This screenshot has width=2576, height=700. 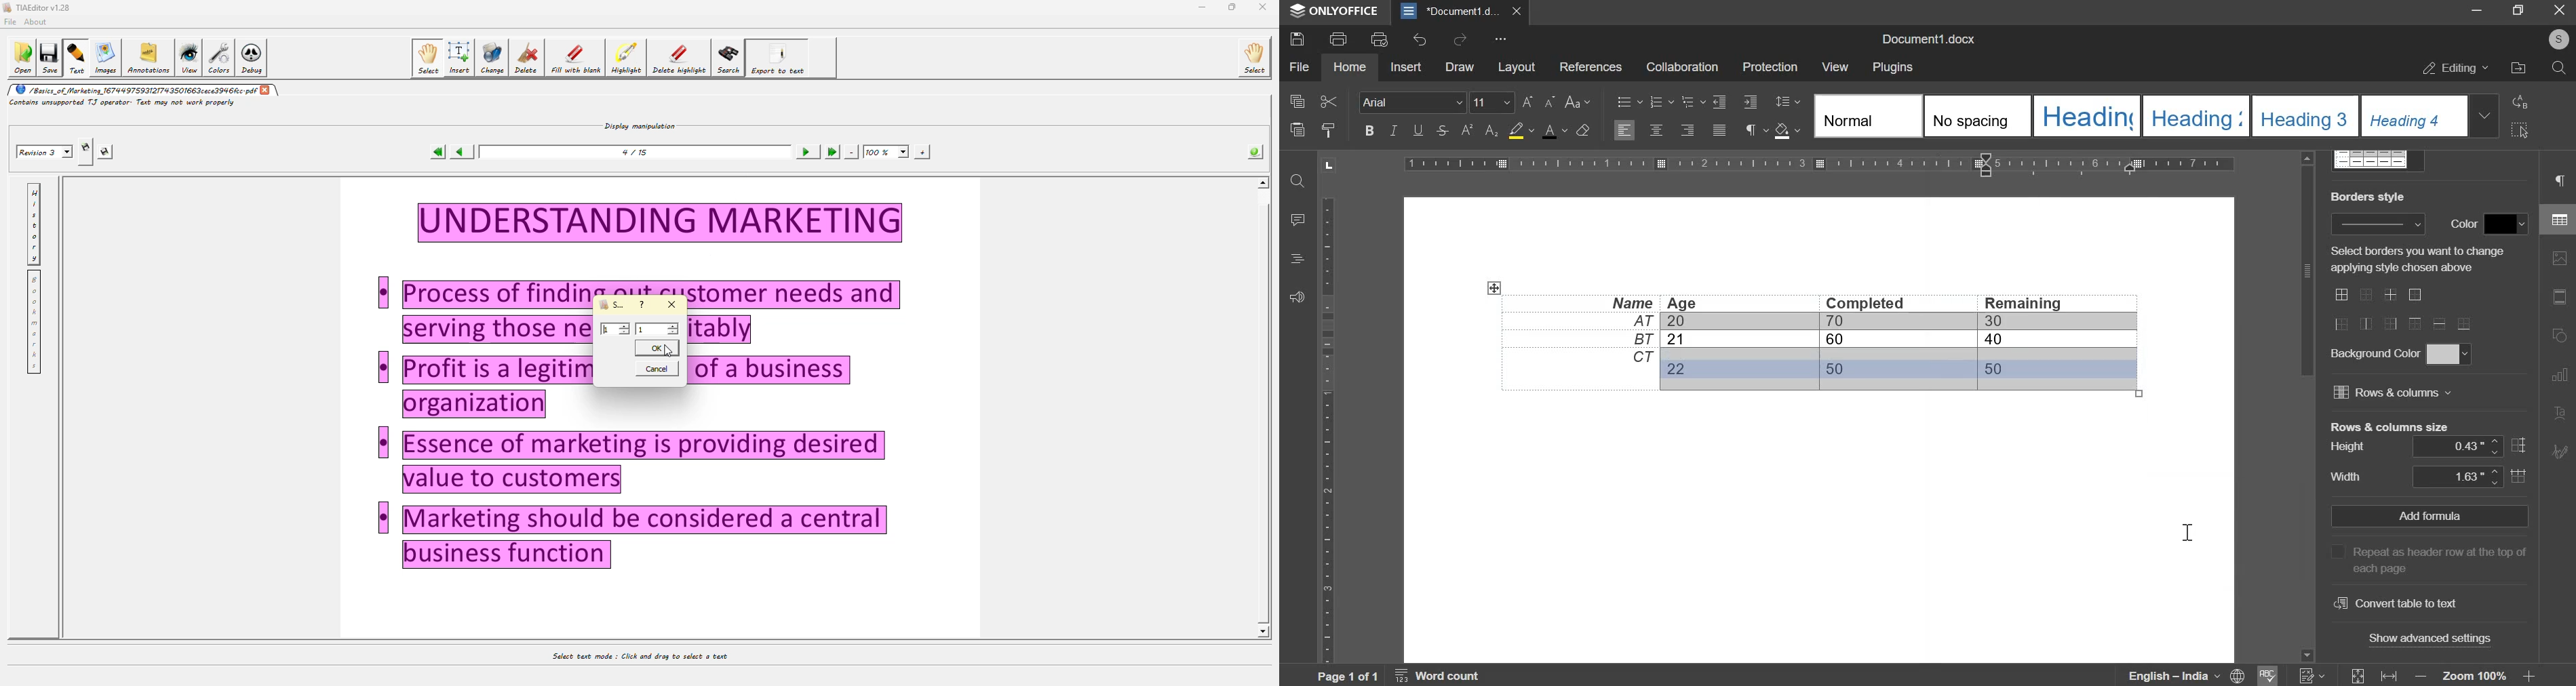 What do you see at coordinates (1298, 260) in the screenshot?
I see `alignment` at bounding box center [1298, 260].